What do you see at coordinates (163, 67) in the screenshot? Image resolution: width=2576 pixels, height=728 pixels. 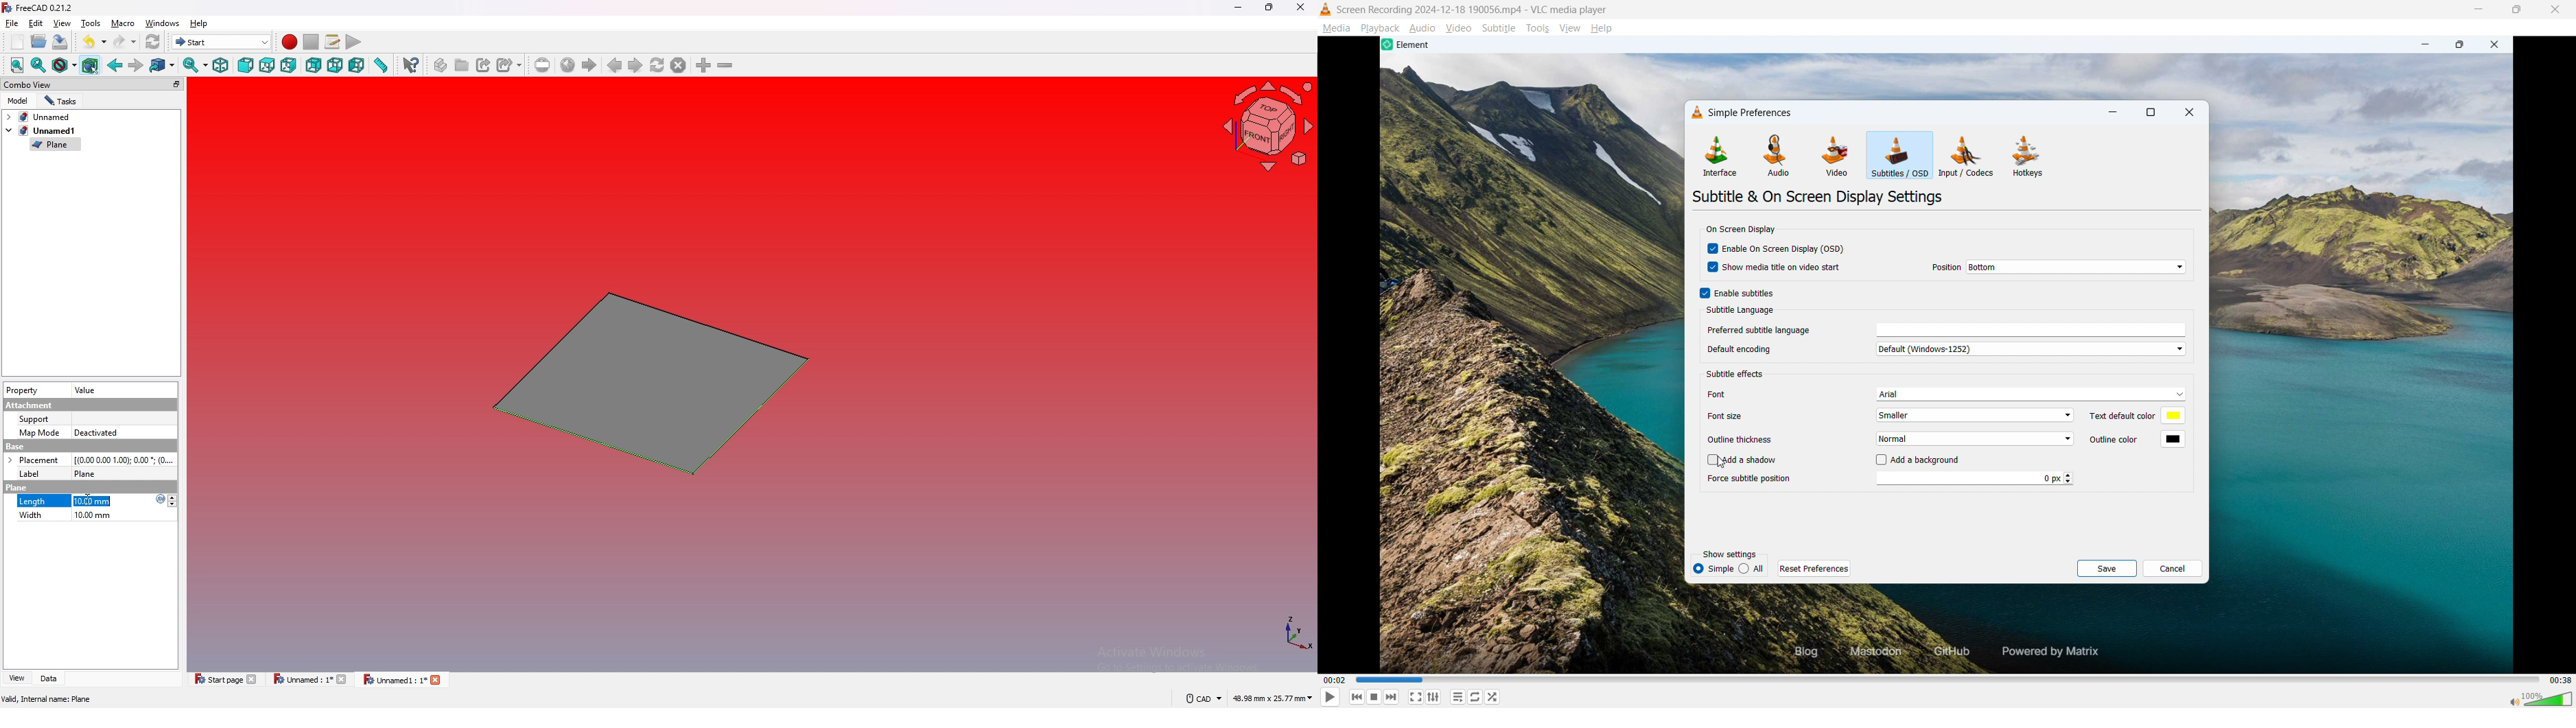 I see `go to linked object` at bounding box center [163, 67].